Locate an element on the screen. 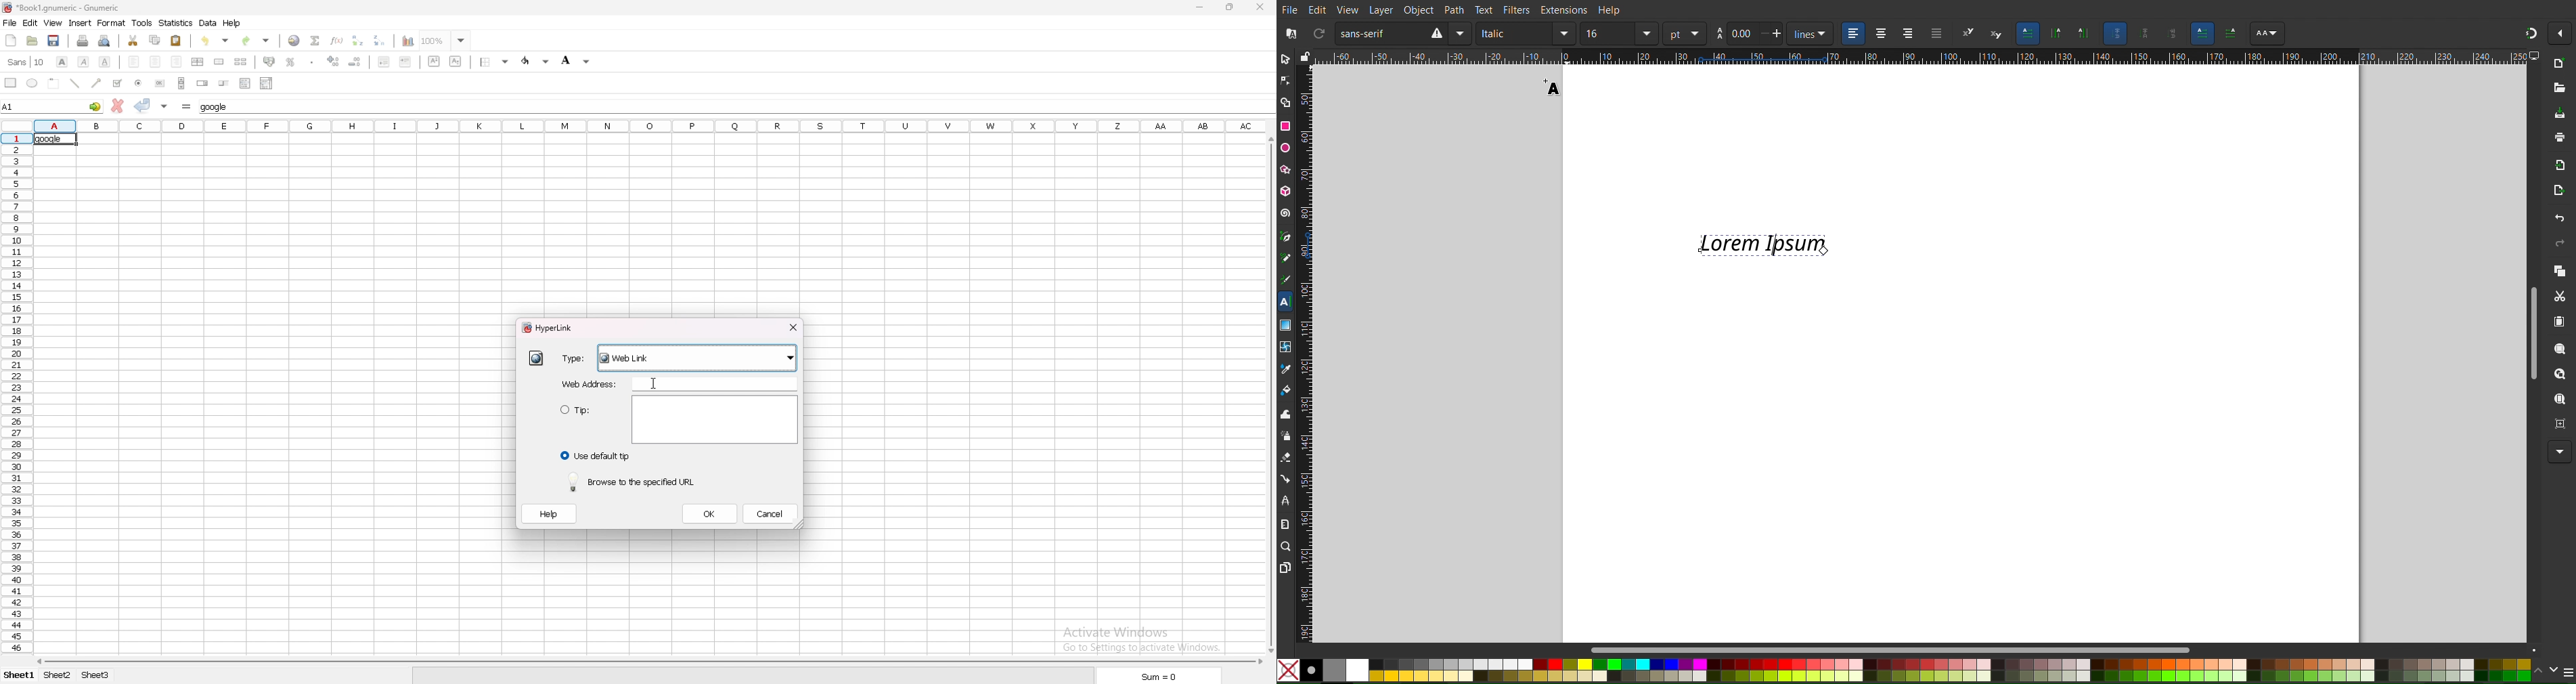 The height and width of the screenshot is (700, 2576). Sheet 1 is located at coordinates (19, 675).